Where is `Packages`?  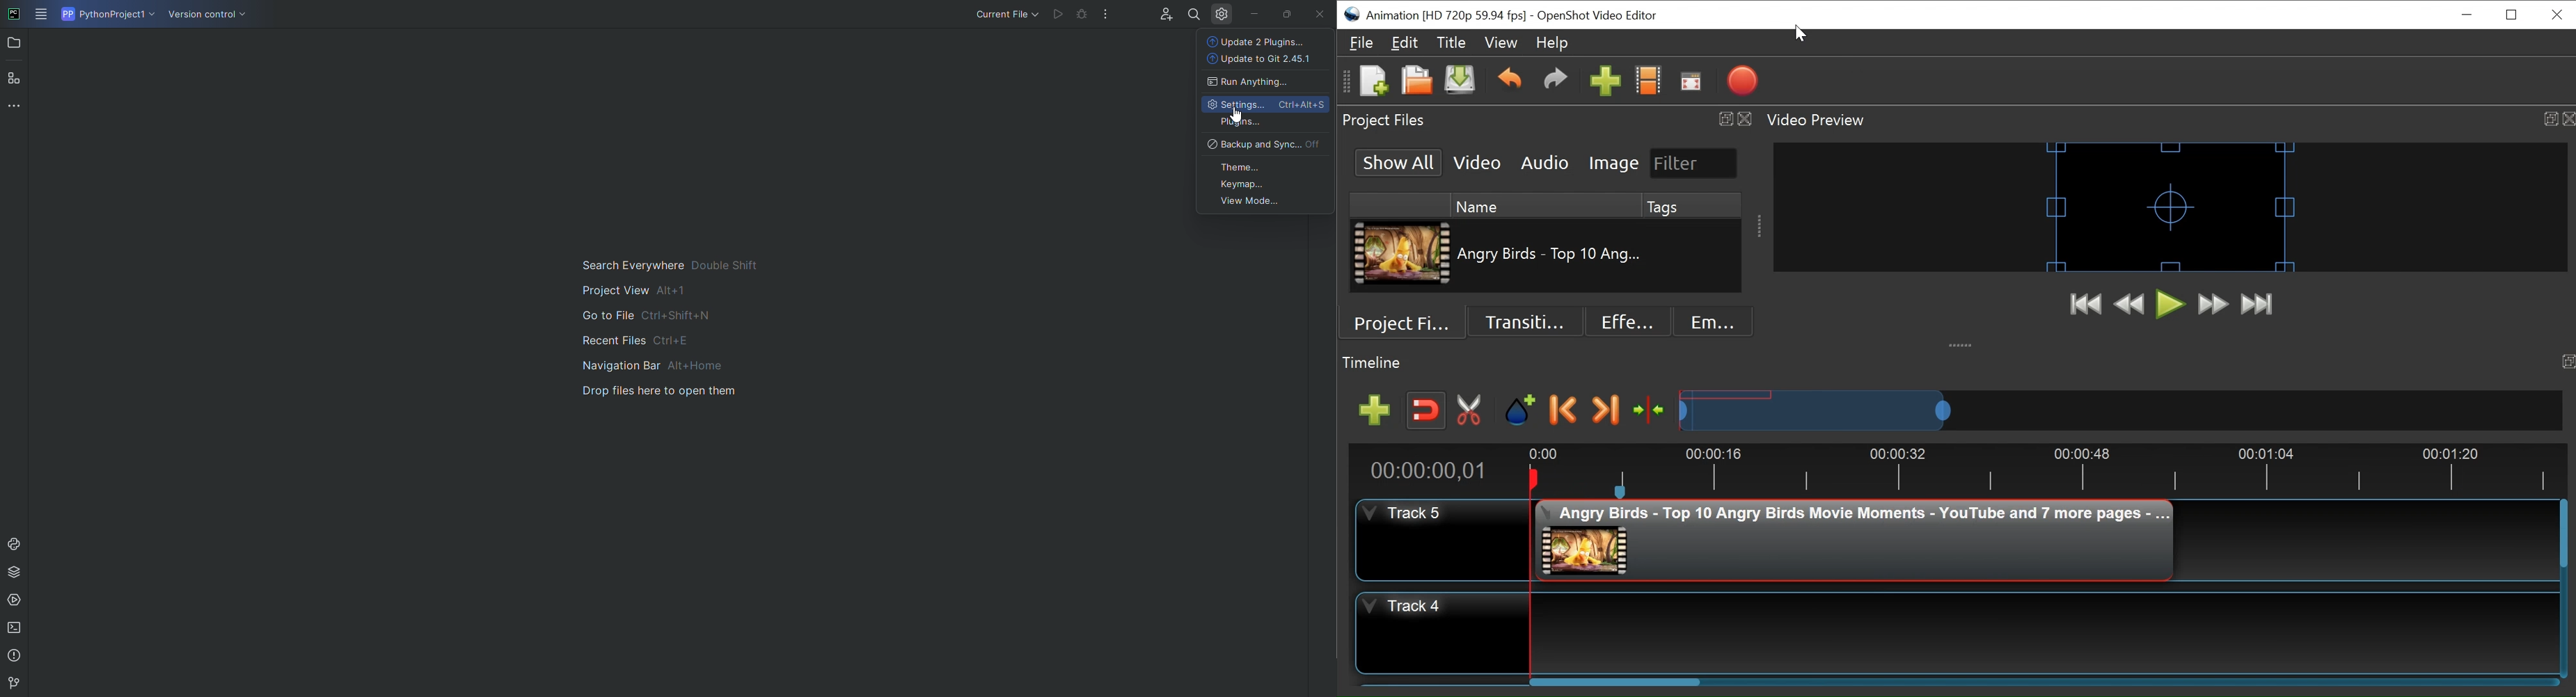
Packages is located at coordinates (17, 572).